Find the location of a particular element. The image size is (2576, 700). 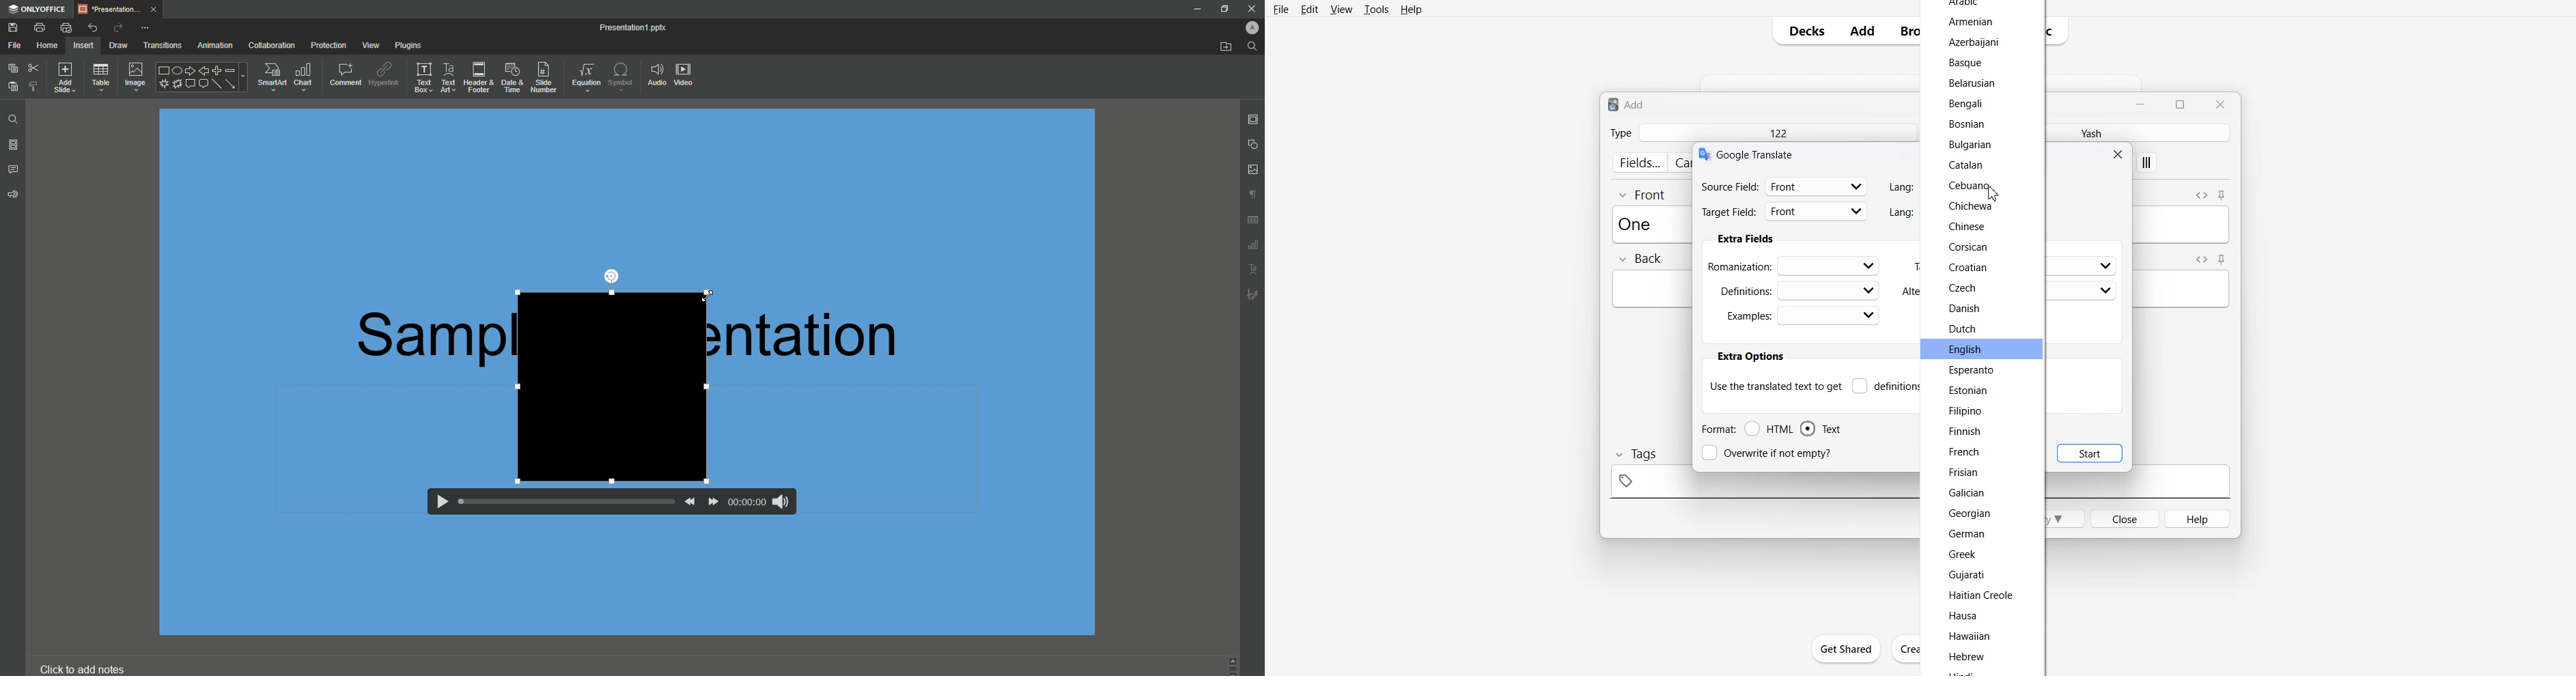

Examples is located at coordinates (1802, 315).